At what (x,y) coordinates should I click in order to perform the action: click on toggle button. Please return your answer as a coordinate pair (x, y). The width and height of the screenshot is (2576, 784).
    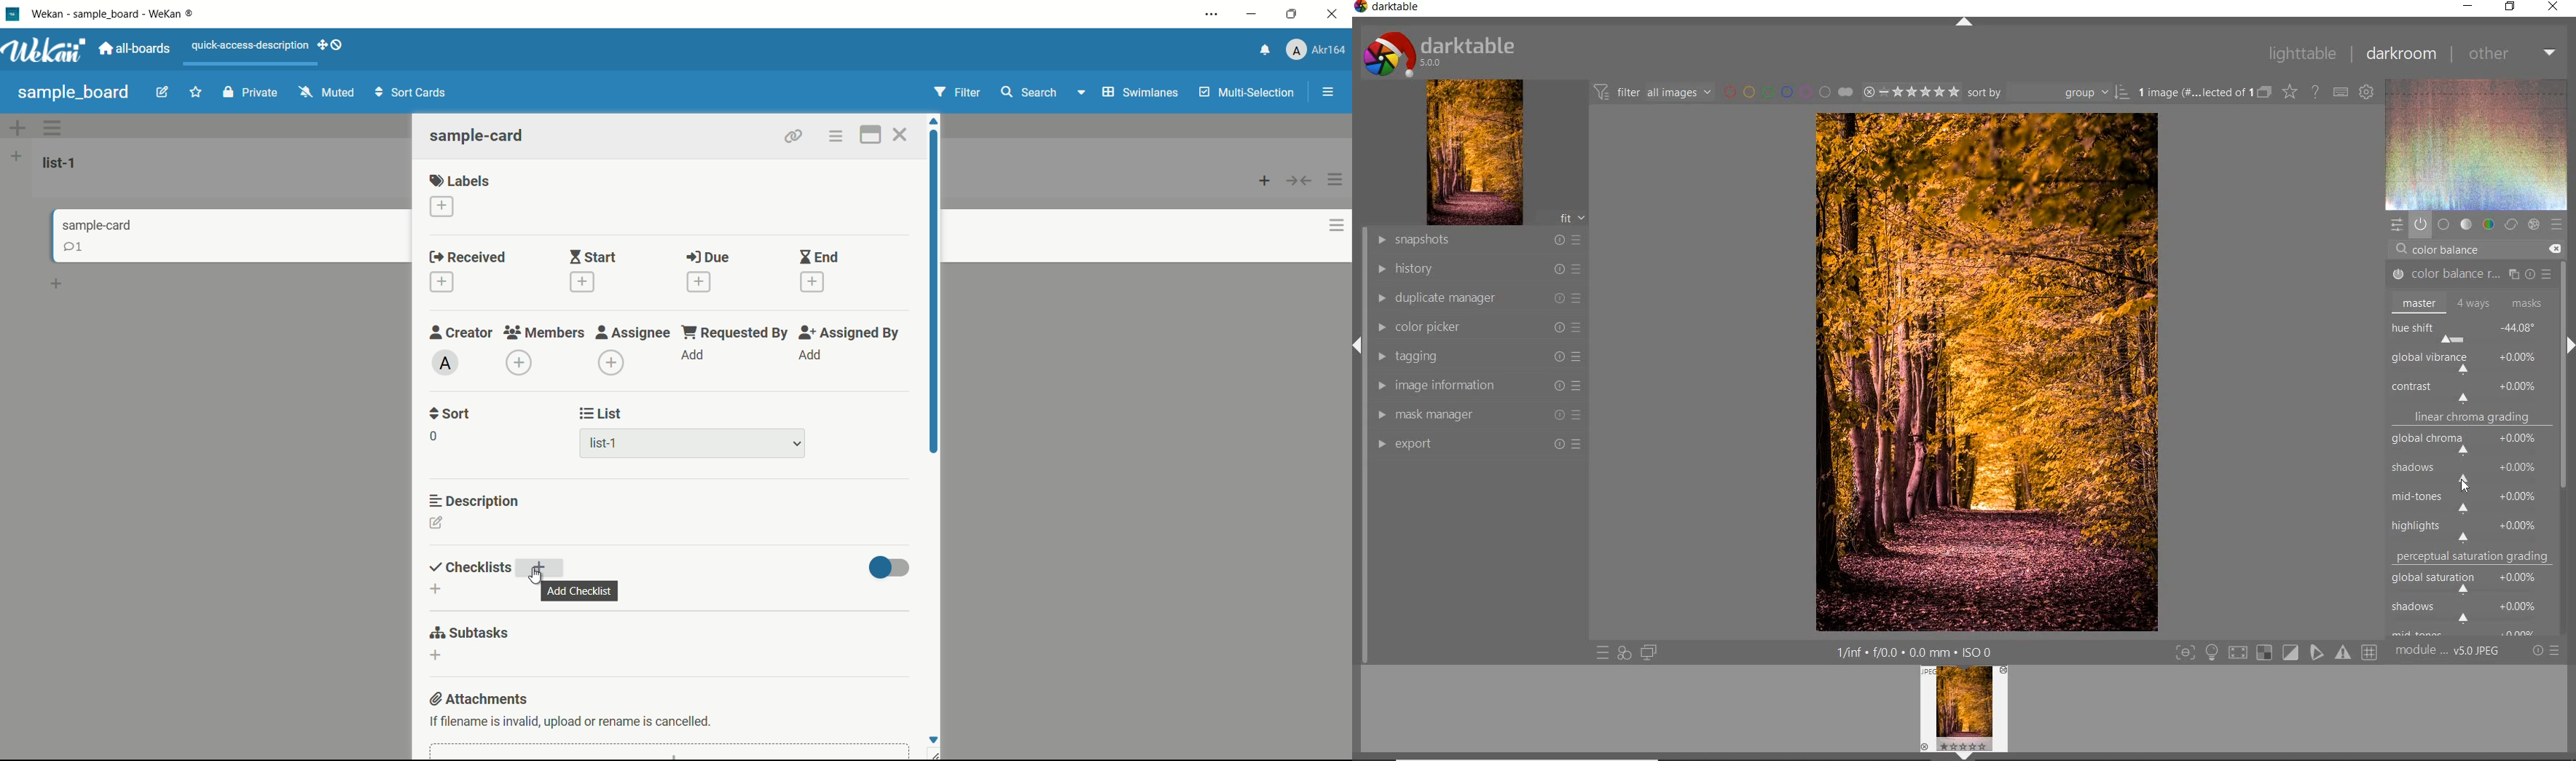
    Looking at the image, I should click on (889, 569).